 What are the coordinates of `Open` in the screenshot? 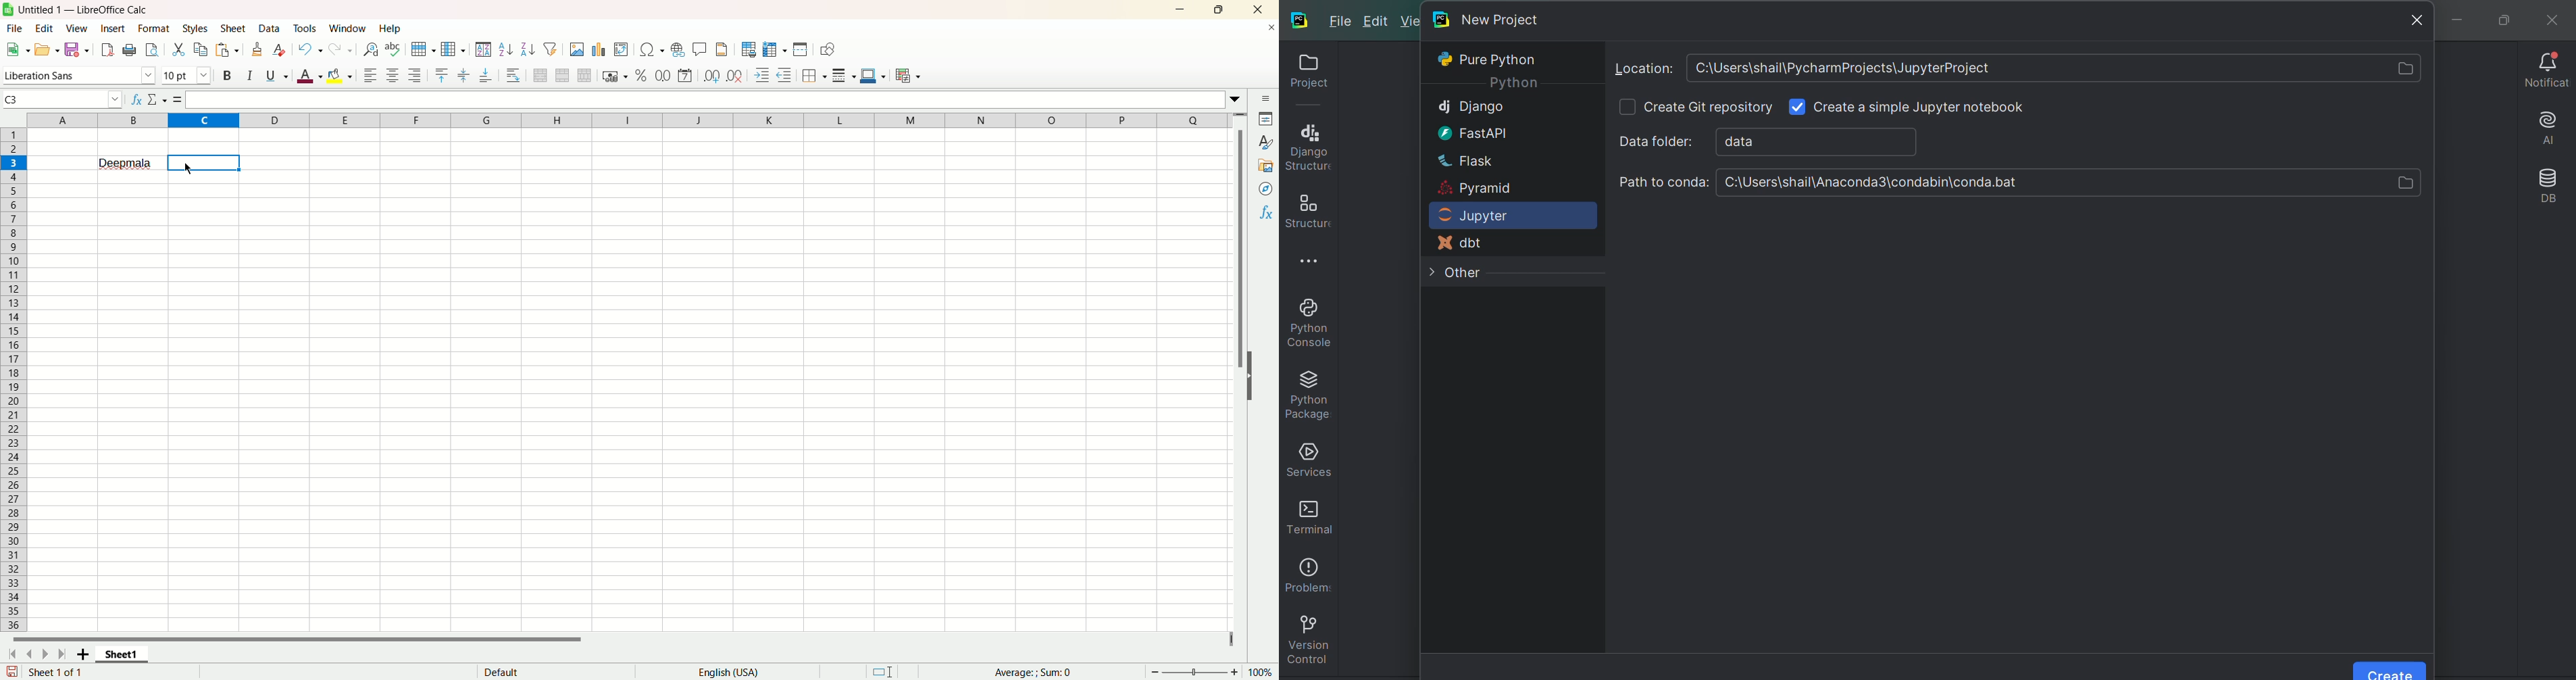 It's located at (49, 49).